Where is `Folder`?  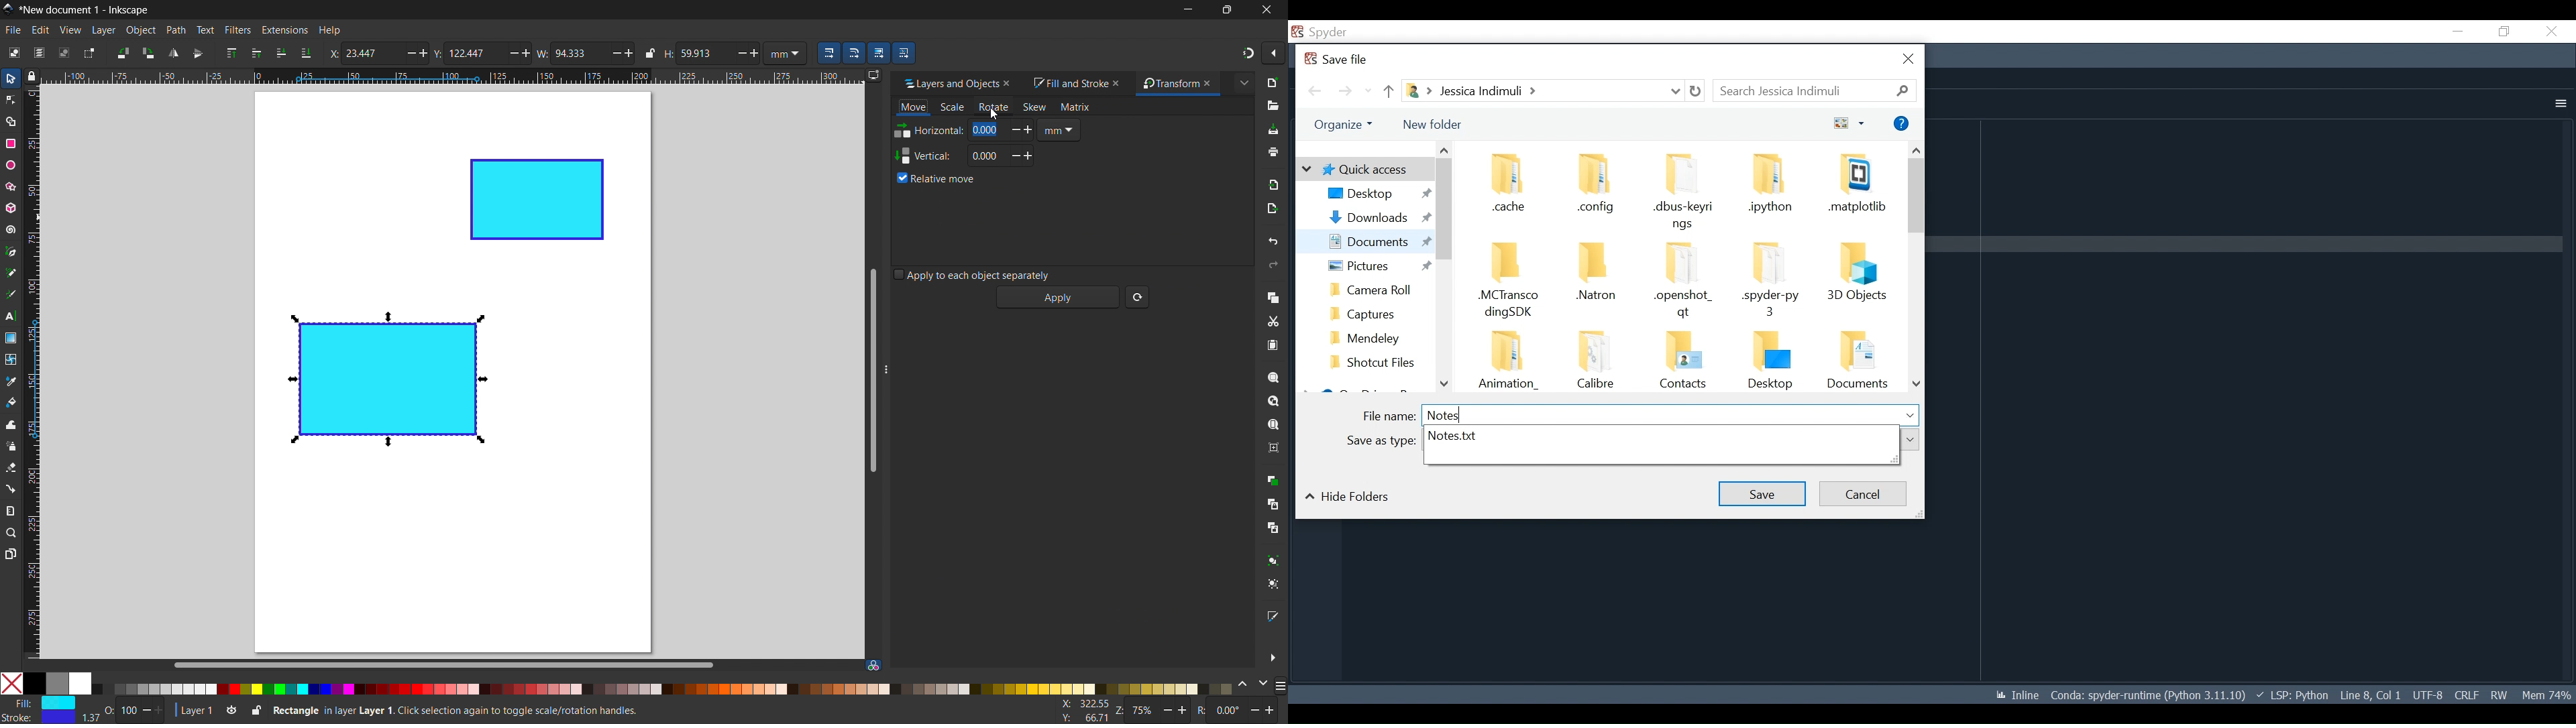 Folder is located at coordinates (1682, 361).